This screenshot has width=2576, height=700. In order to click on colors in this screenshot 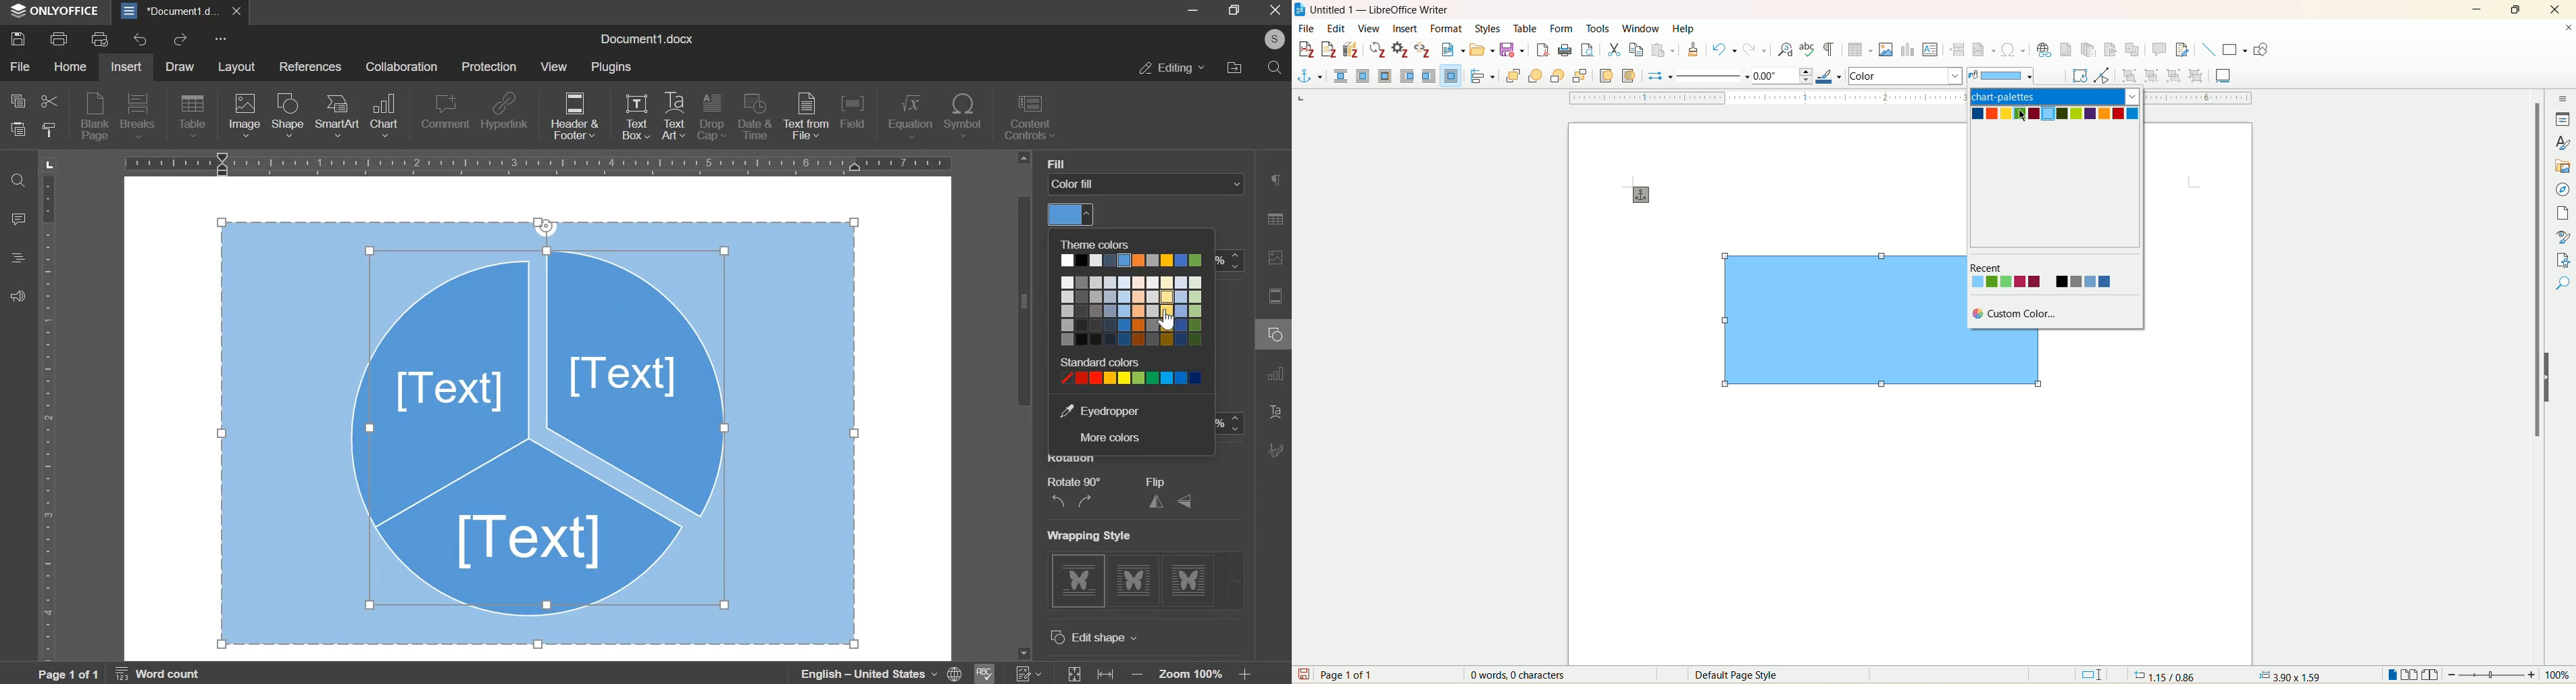, I will do `click(1907, 75)`.